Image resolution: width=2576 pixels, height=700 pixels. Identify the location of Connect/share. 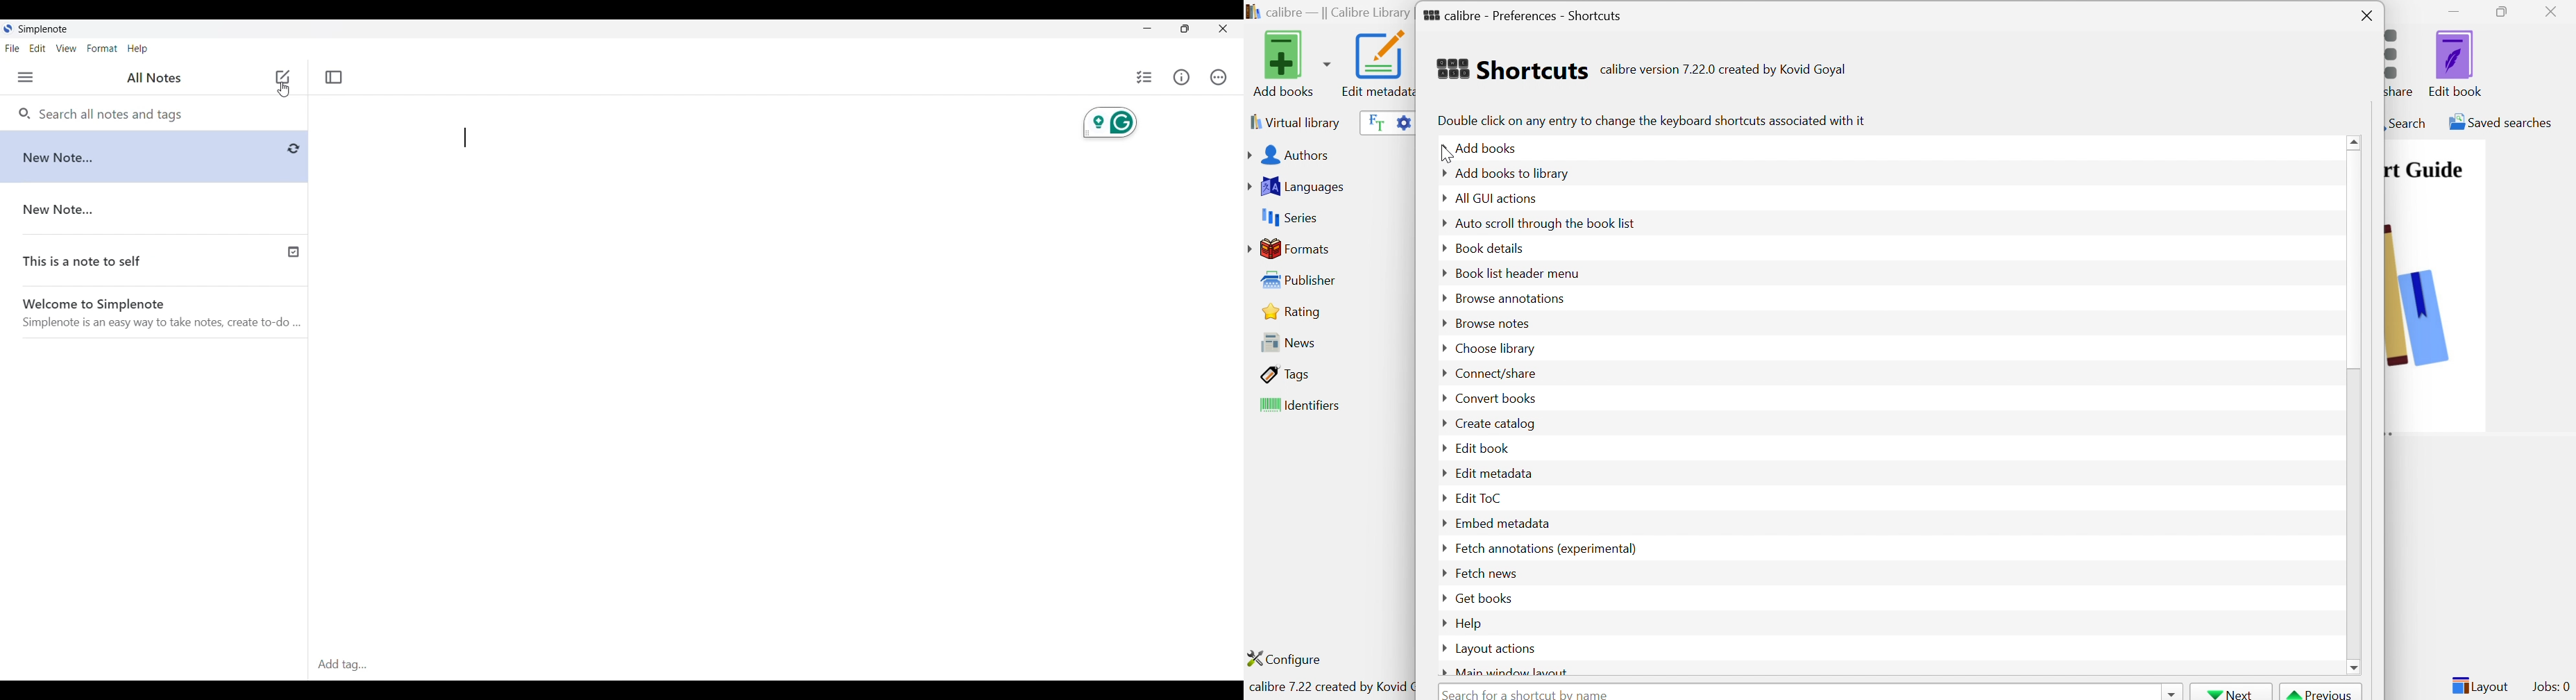
(1496, 374).